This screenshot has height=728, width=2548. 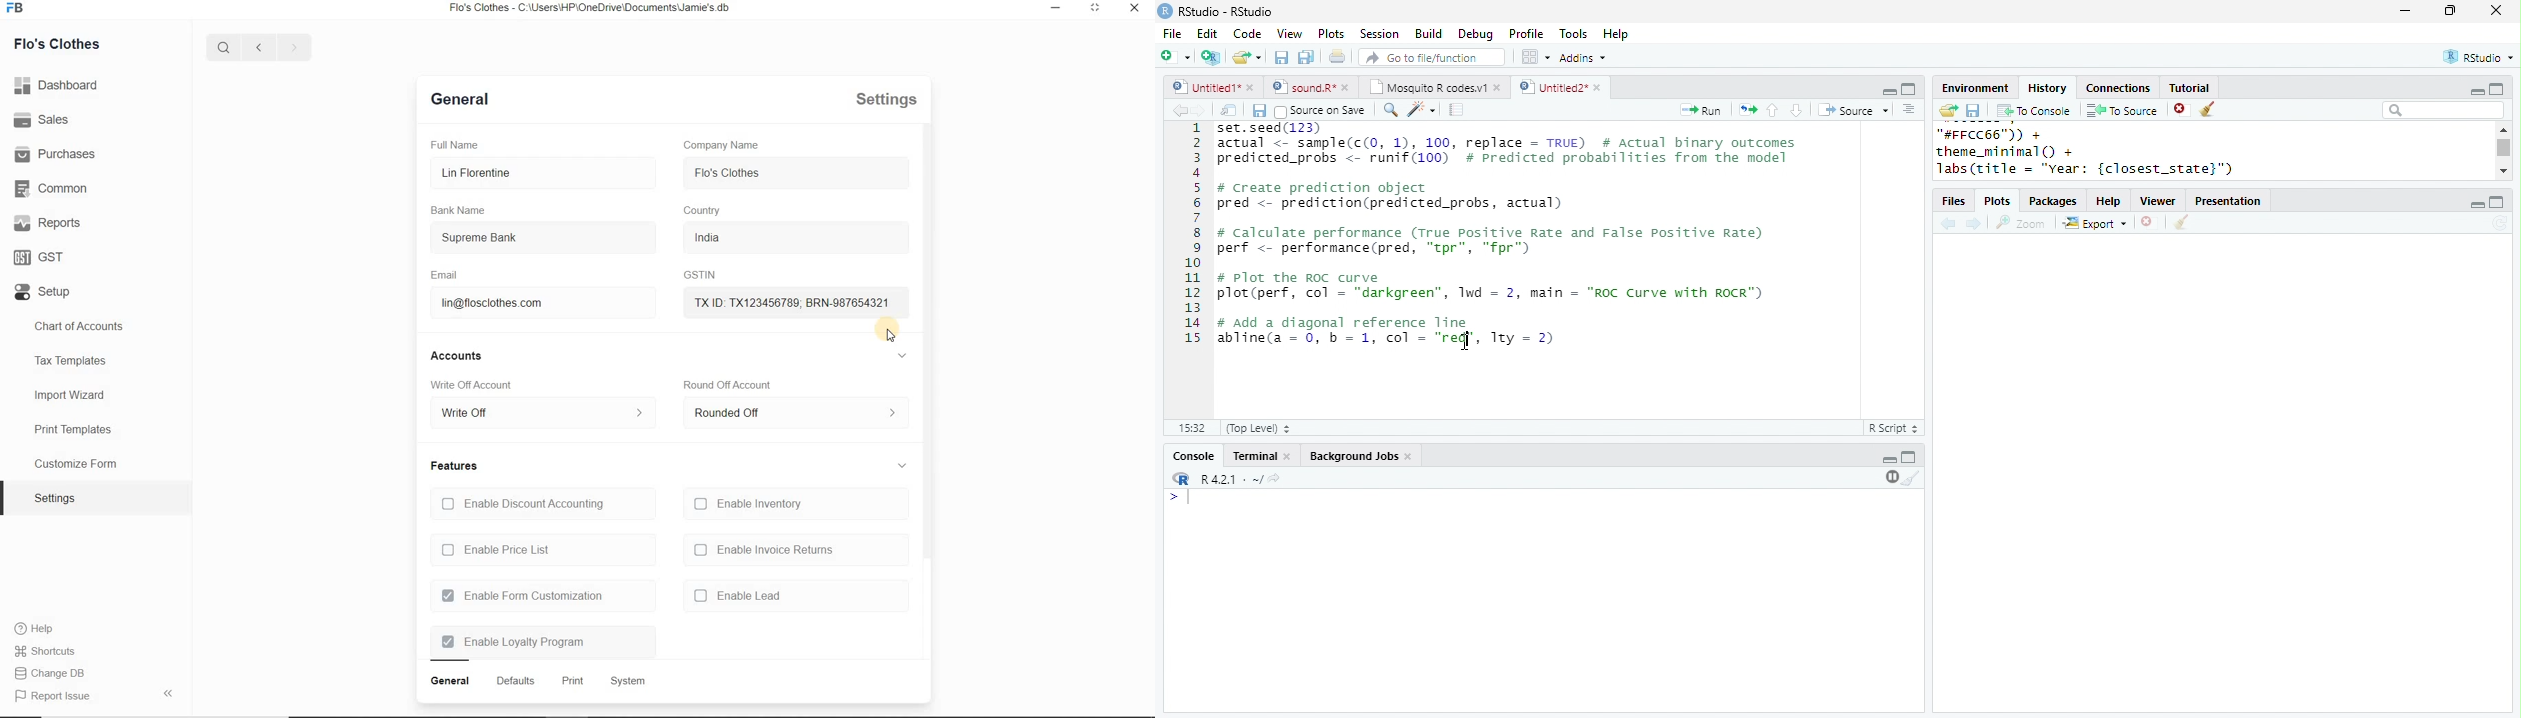 What do you see at coordinates (515, 681) in the screenshot?
I see `defaults` at bounding box center [515, 681].